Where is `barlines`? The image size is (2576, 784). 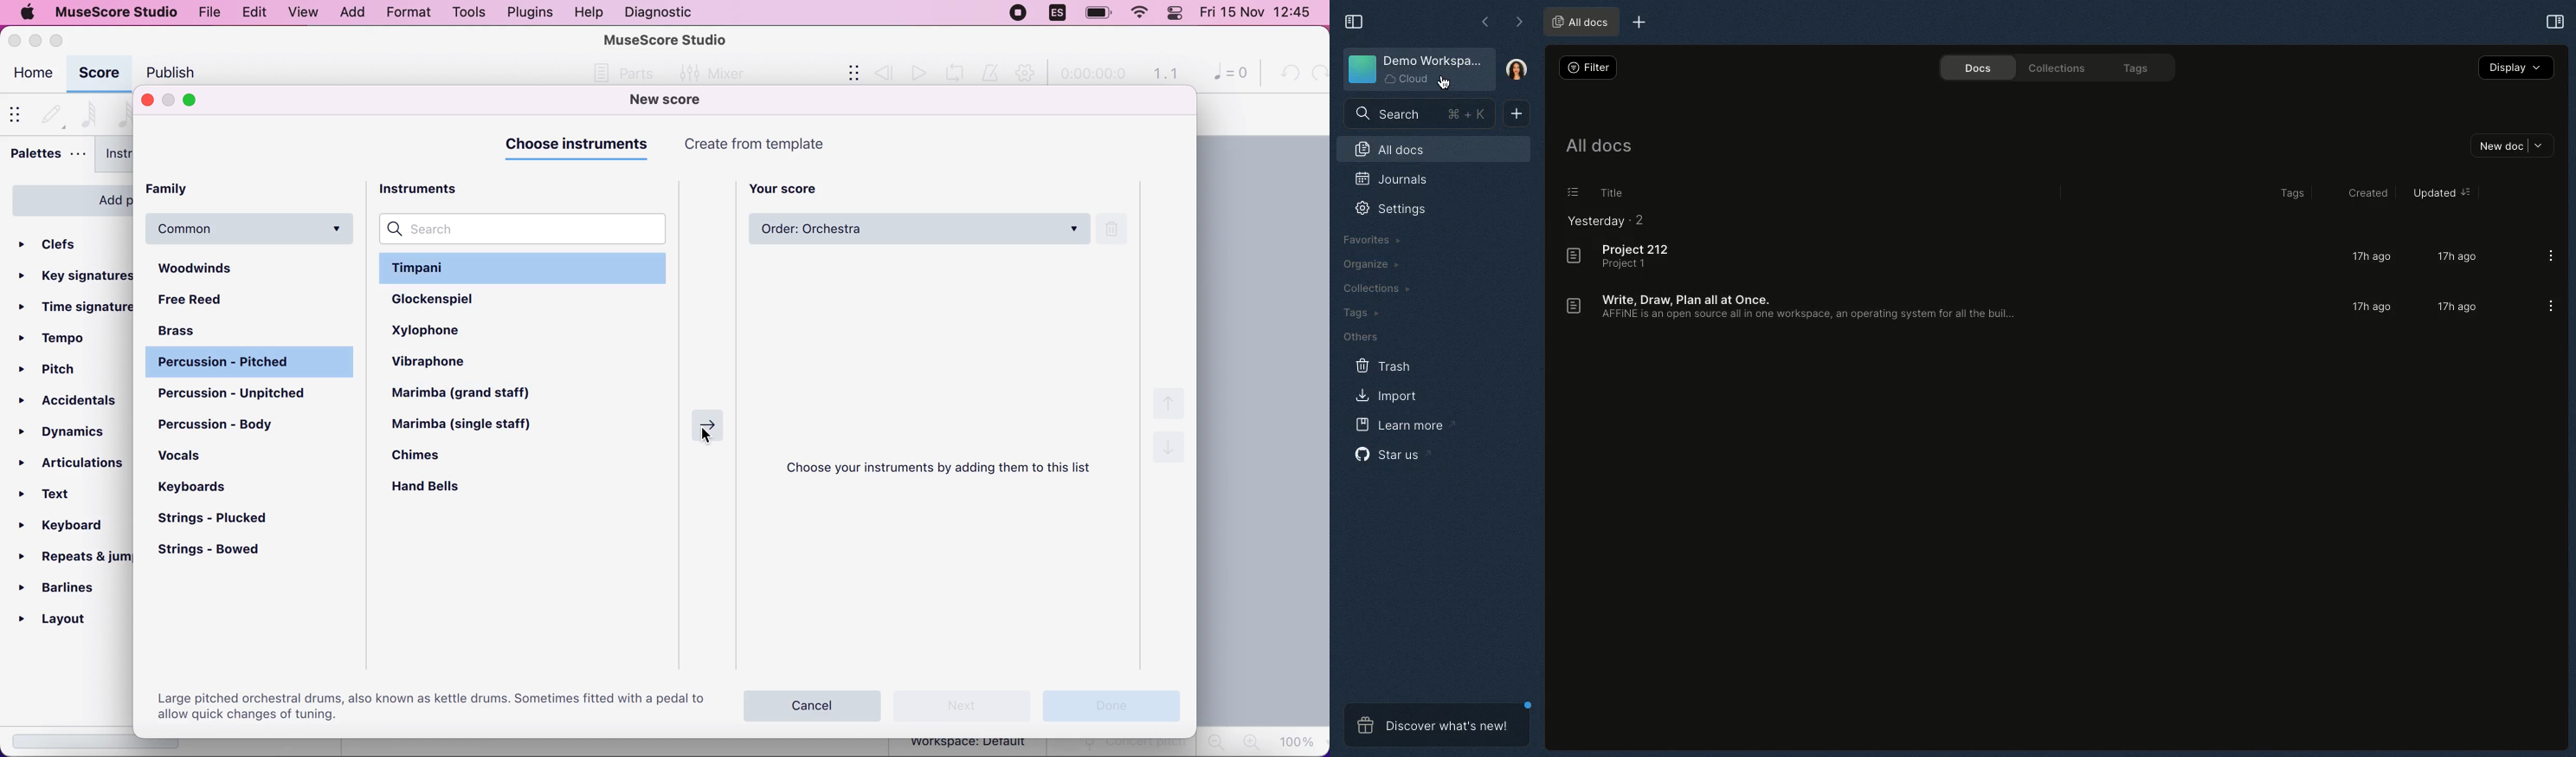
barlines is located at coordinates (68, 587).